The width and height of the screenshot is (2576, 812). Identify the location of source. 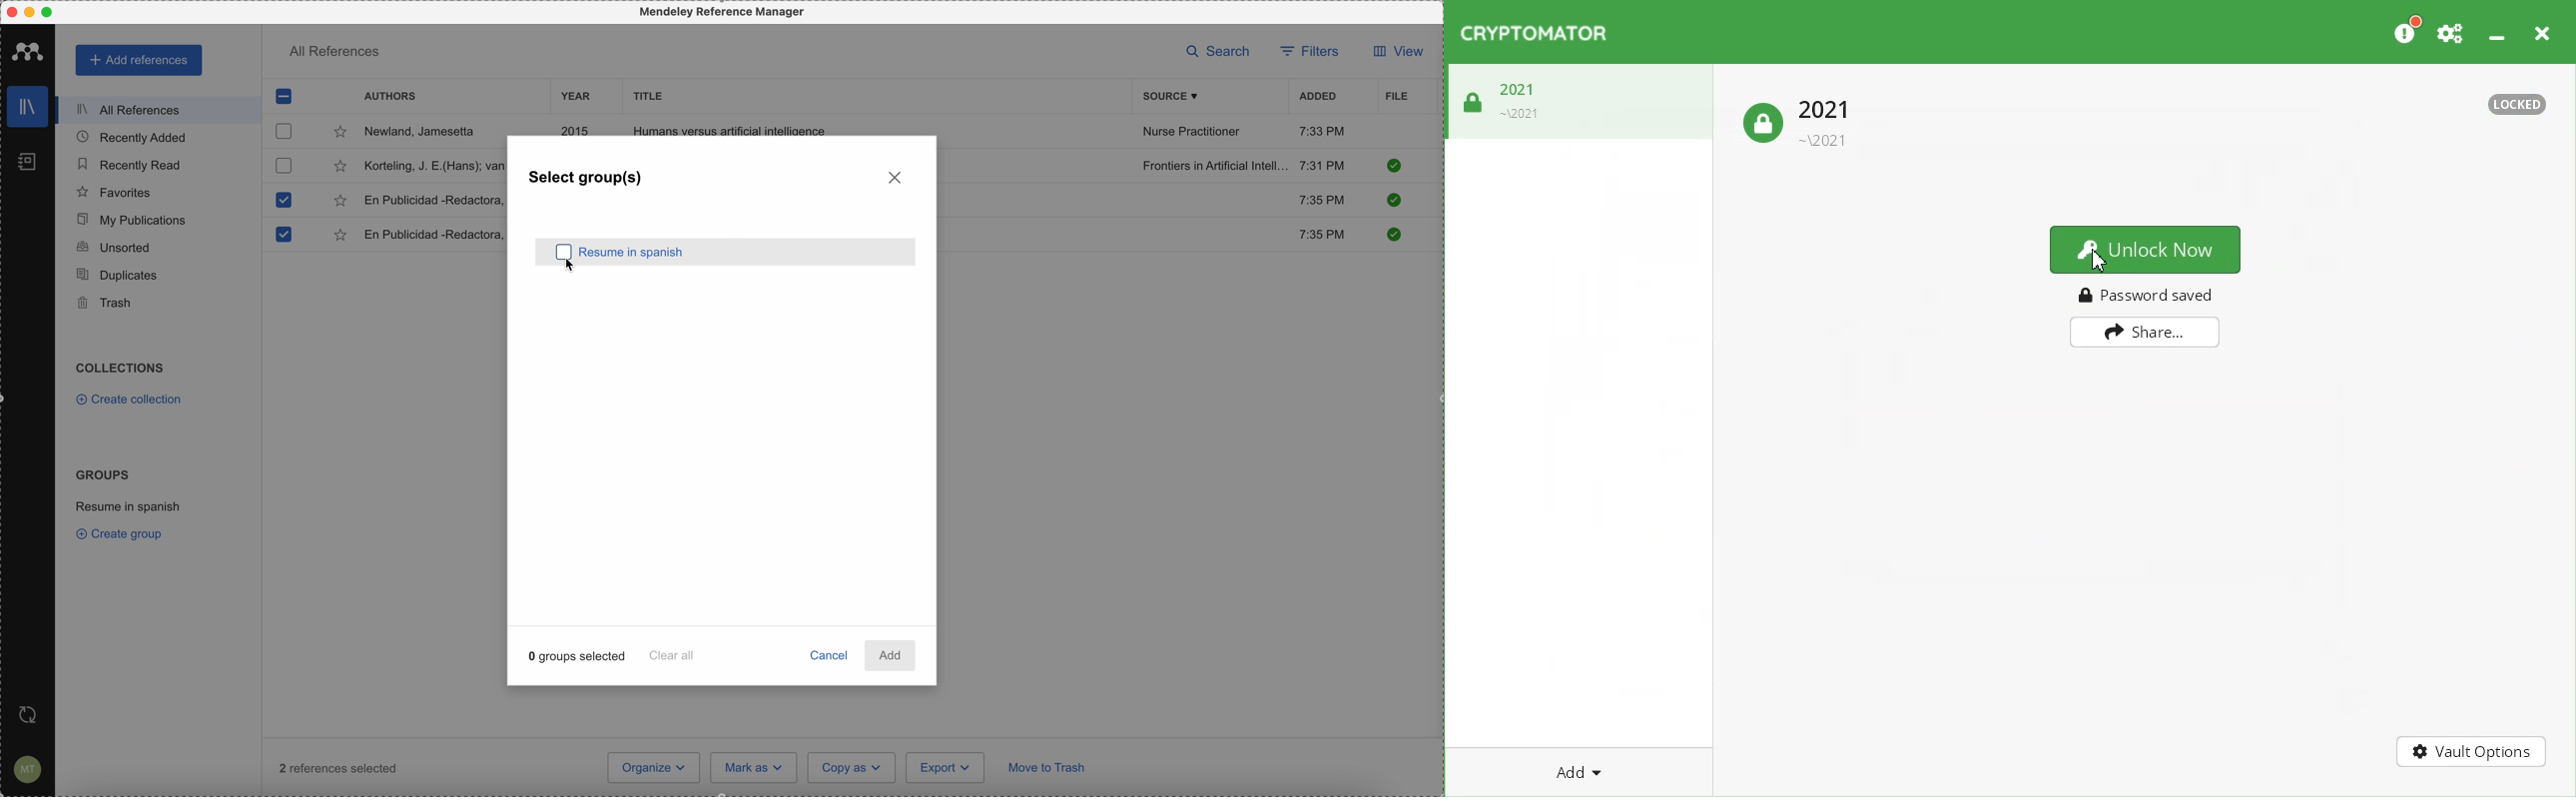
(1179, 96).